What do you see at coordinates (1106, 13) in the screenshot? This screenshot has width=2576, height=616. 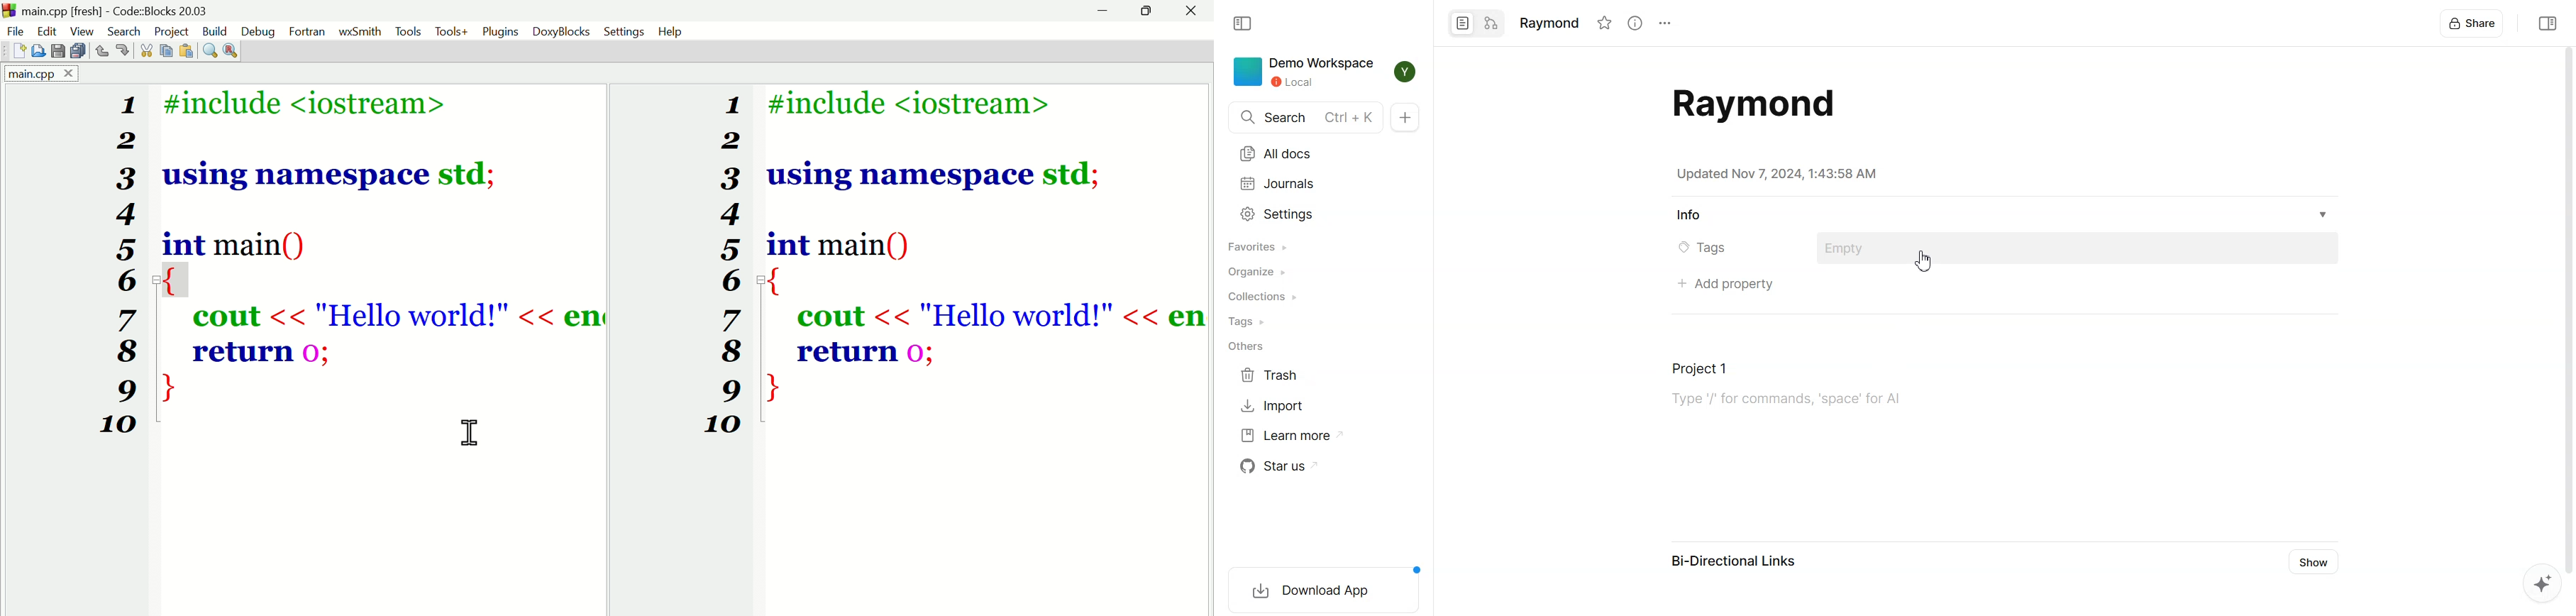 I see `minimise` at bounding box center [1106, 13].